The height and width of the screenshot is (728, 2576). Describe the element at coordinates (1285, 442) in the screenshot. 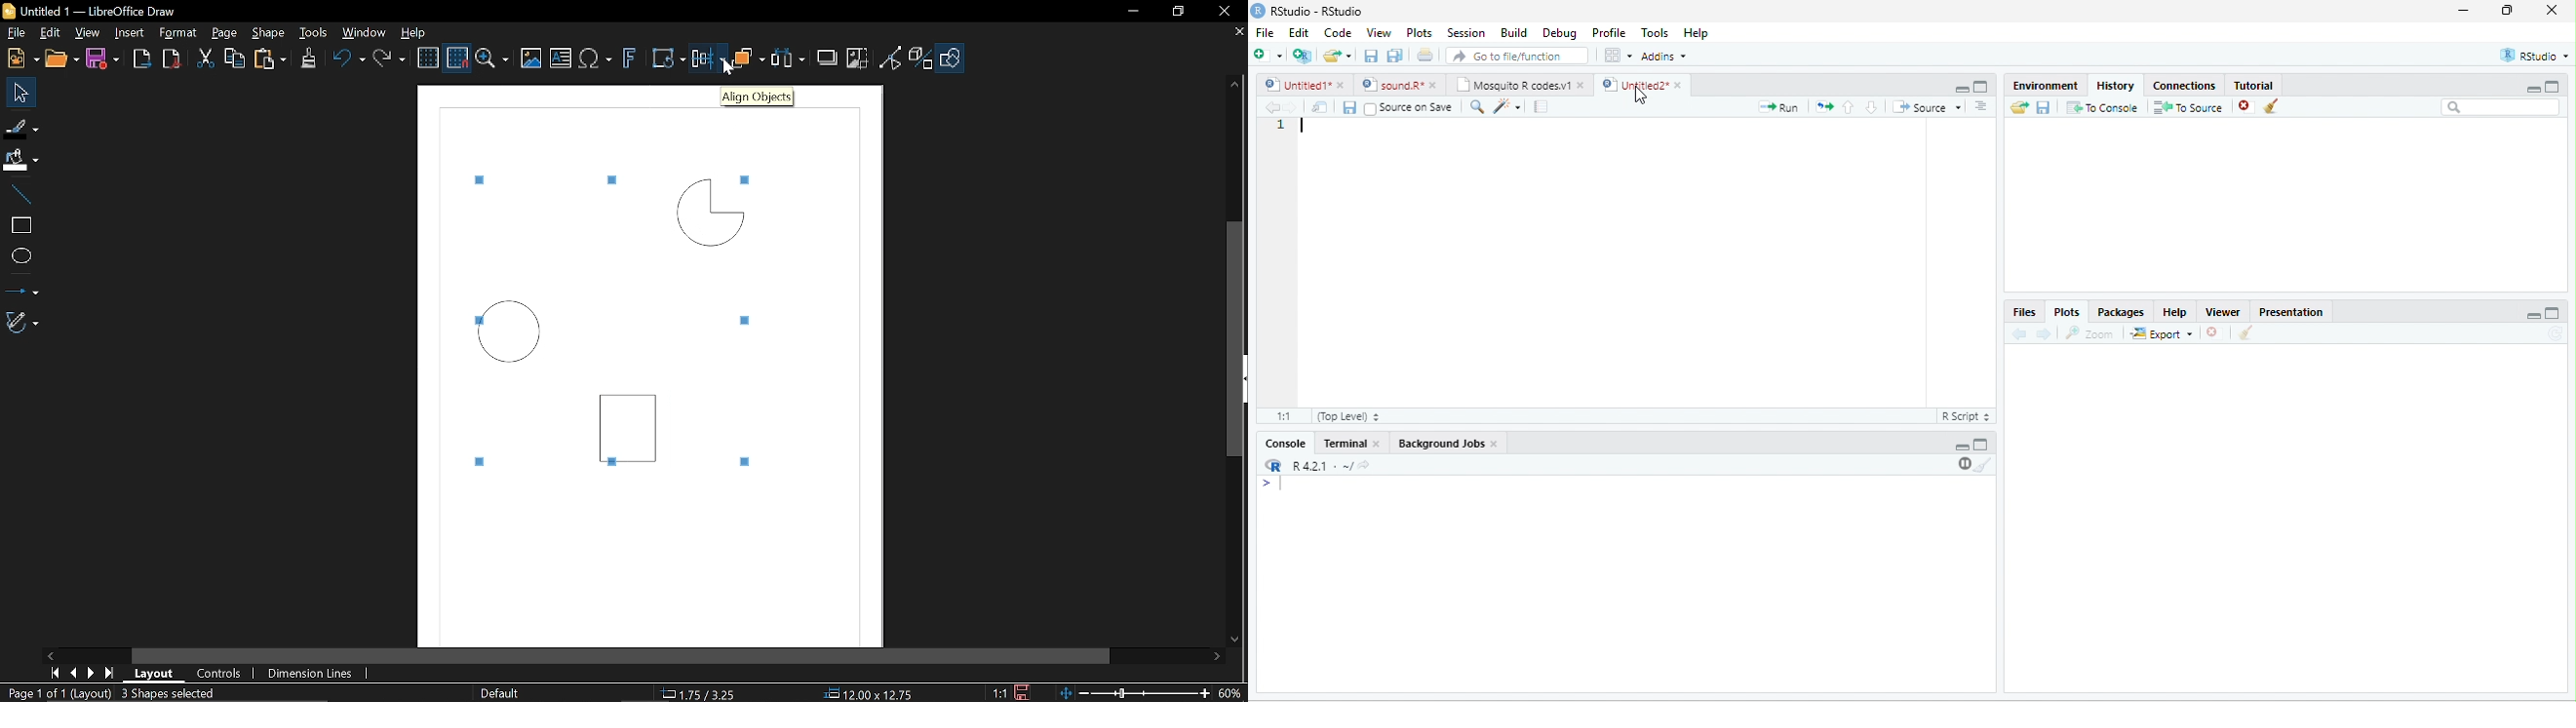

I see `Console` at that location.